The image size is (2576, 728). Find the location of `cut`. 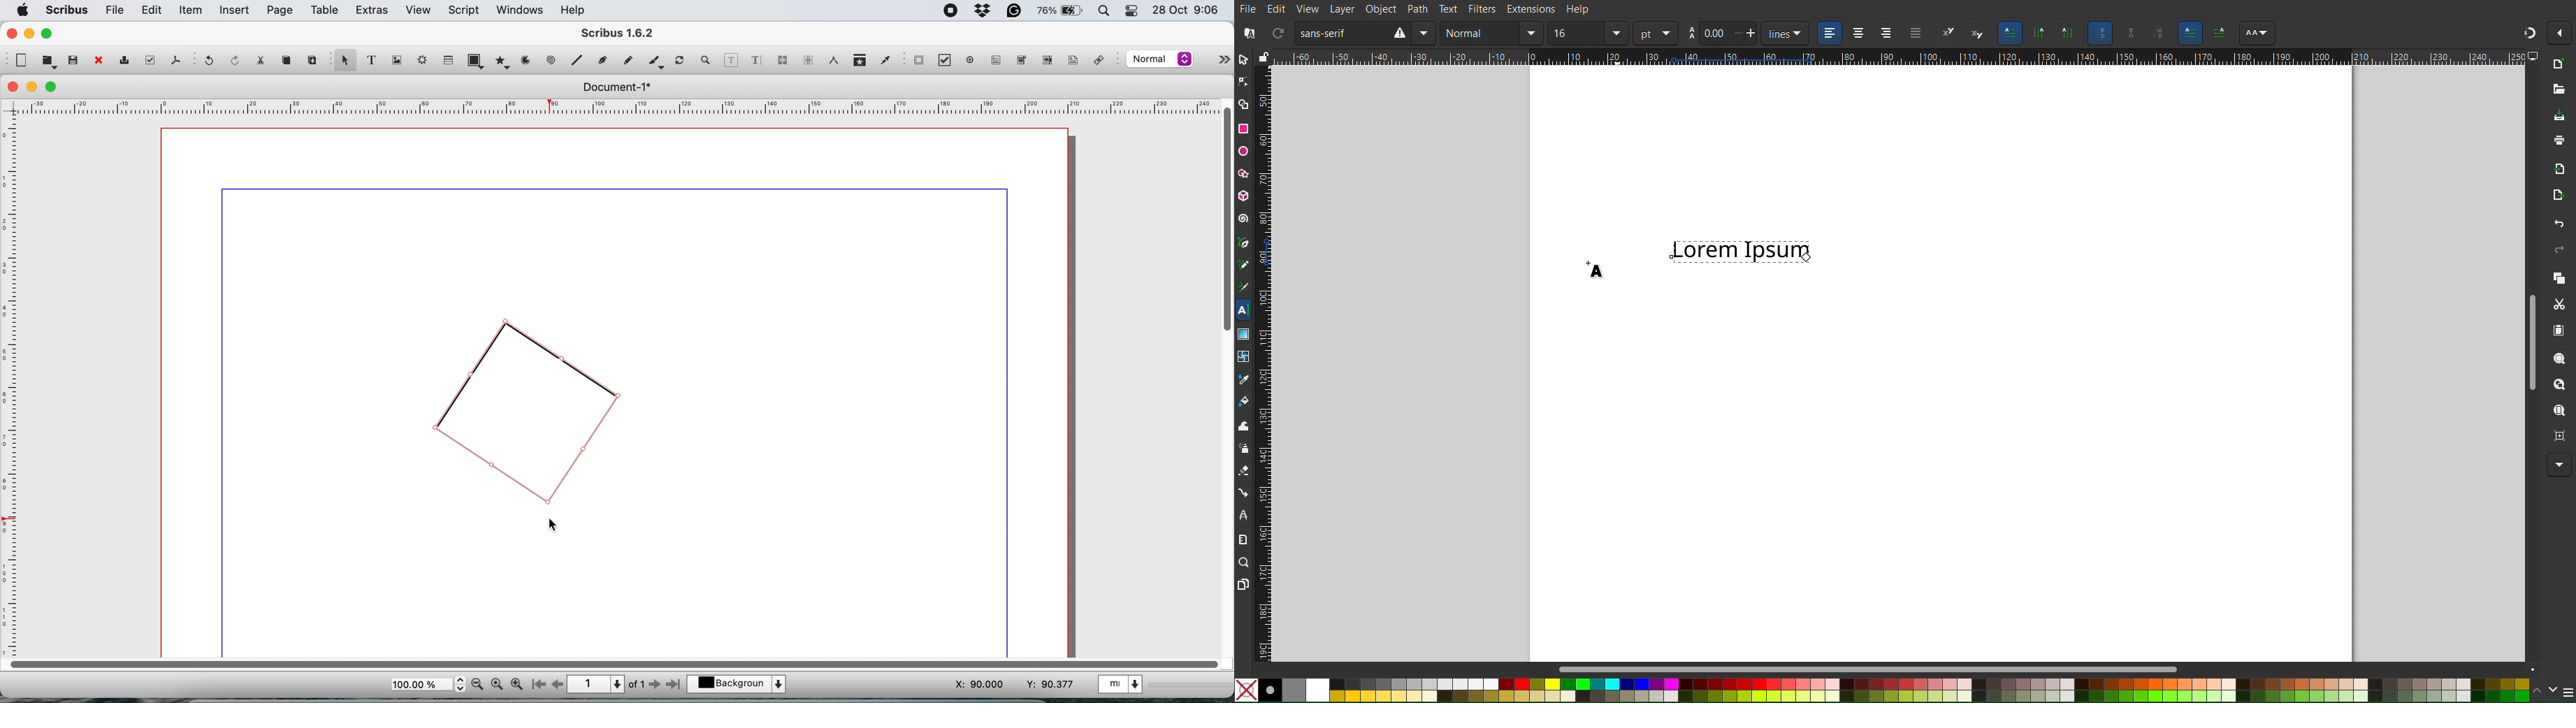

cut is located at coordinates (265, 62).